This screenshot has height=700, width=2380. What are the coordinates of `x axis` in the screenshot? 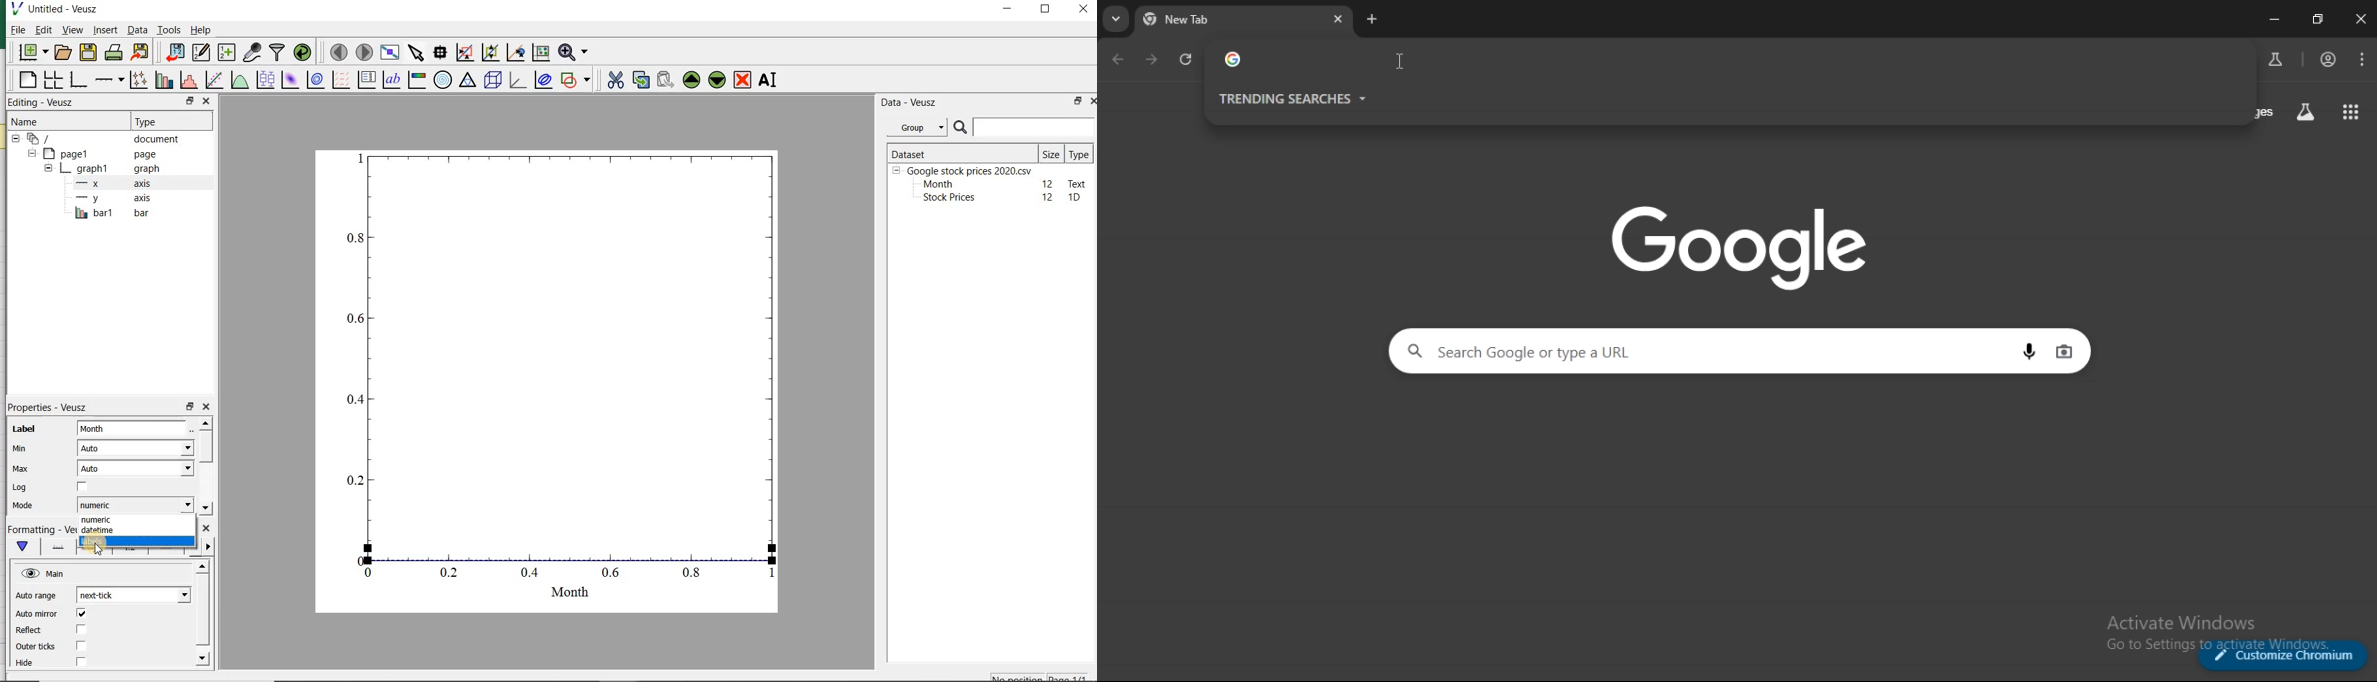 It's located at (108, 184).